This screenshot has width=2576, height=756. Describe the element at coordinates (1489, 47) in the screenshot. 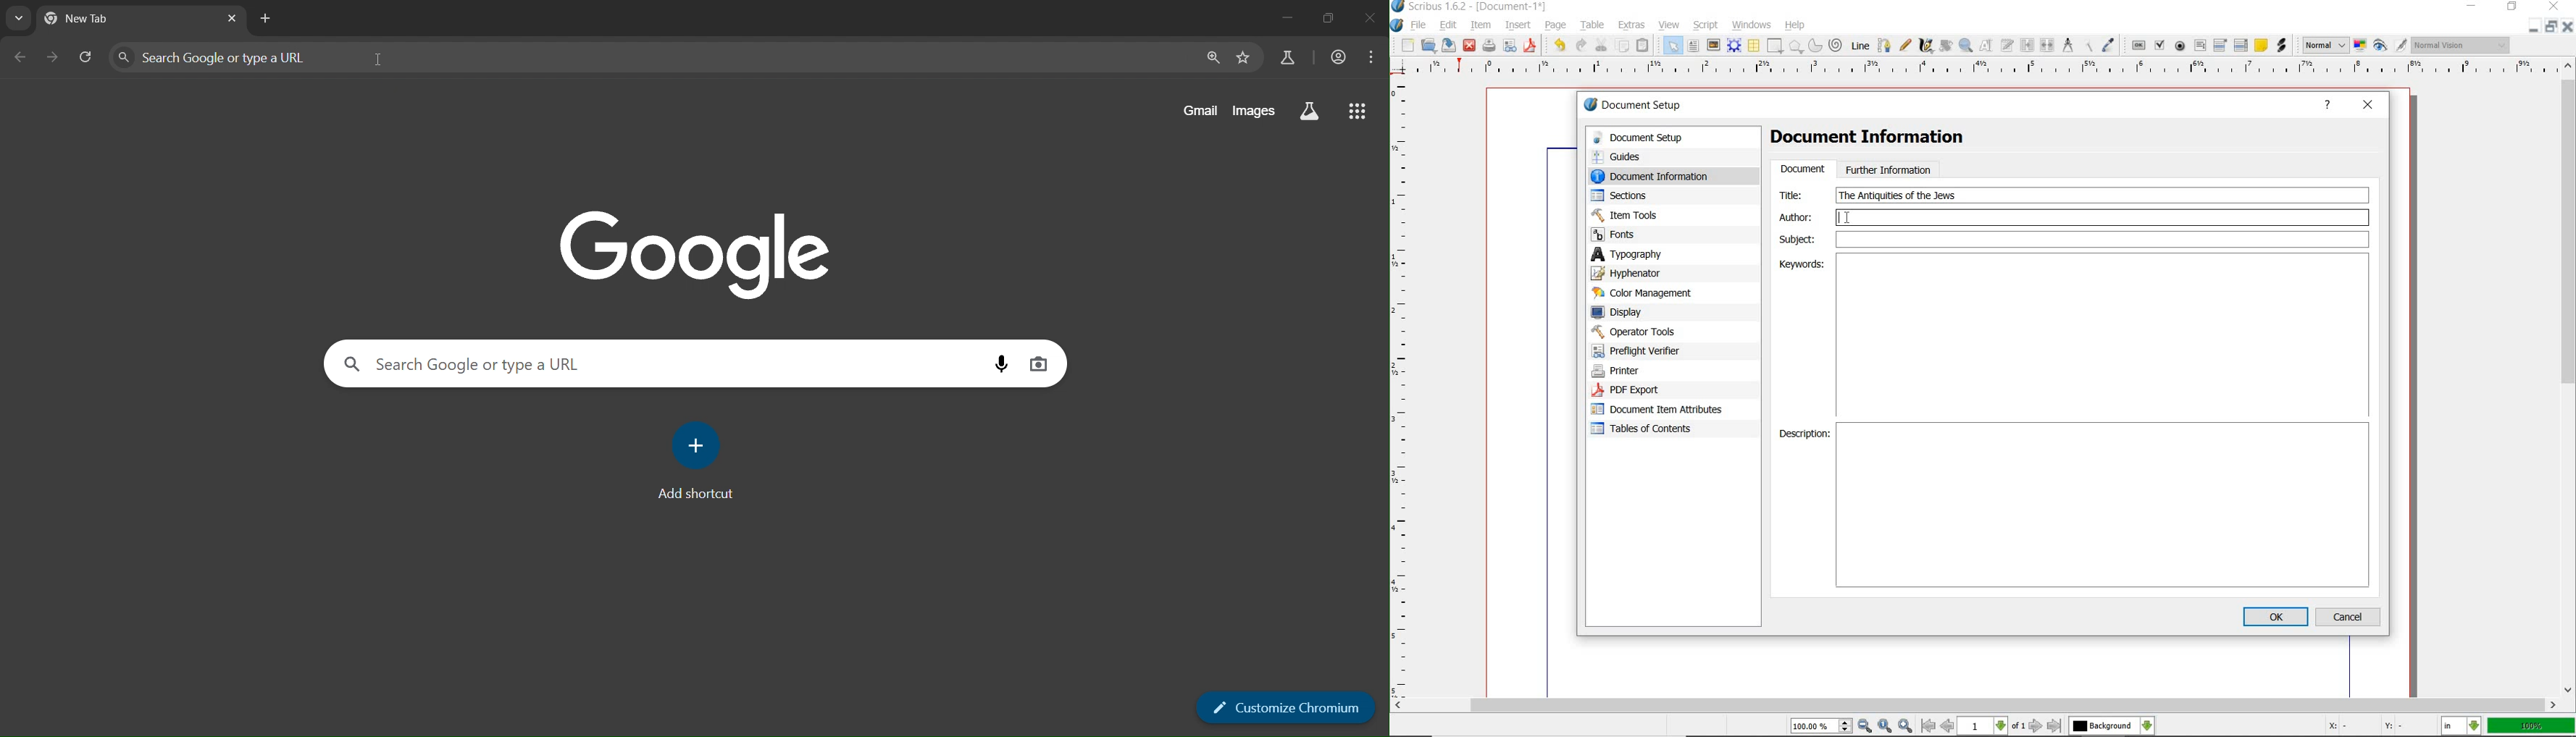

I see `print` at that location.